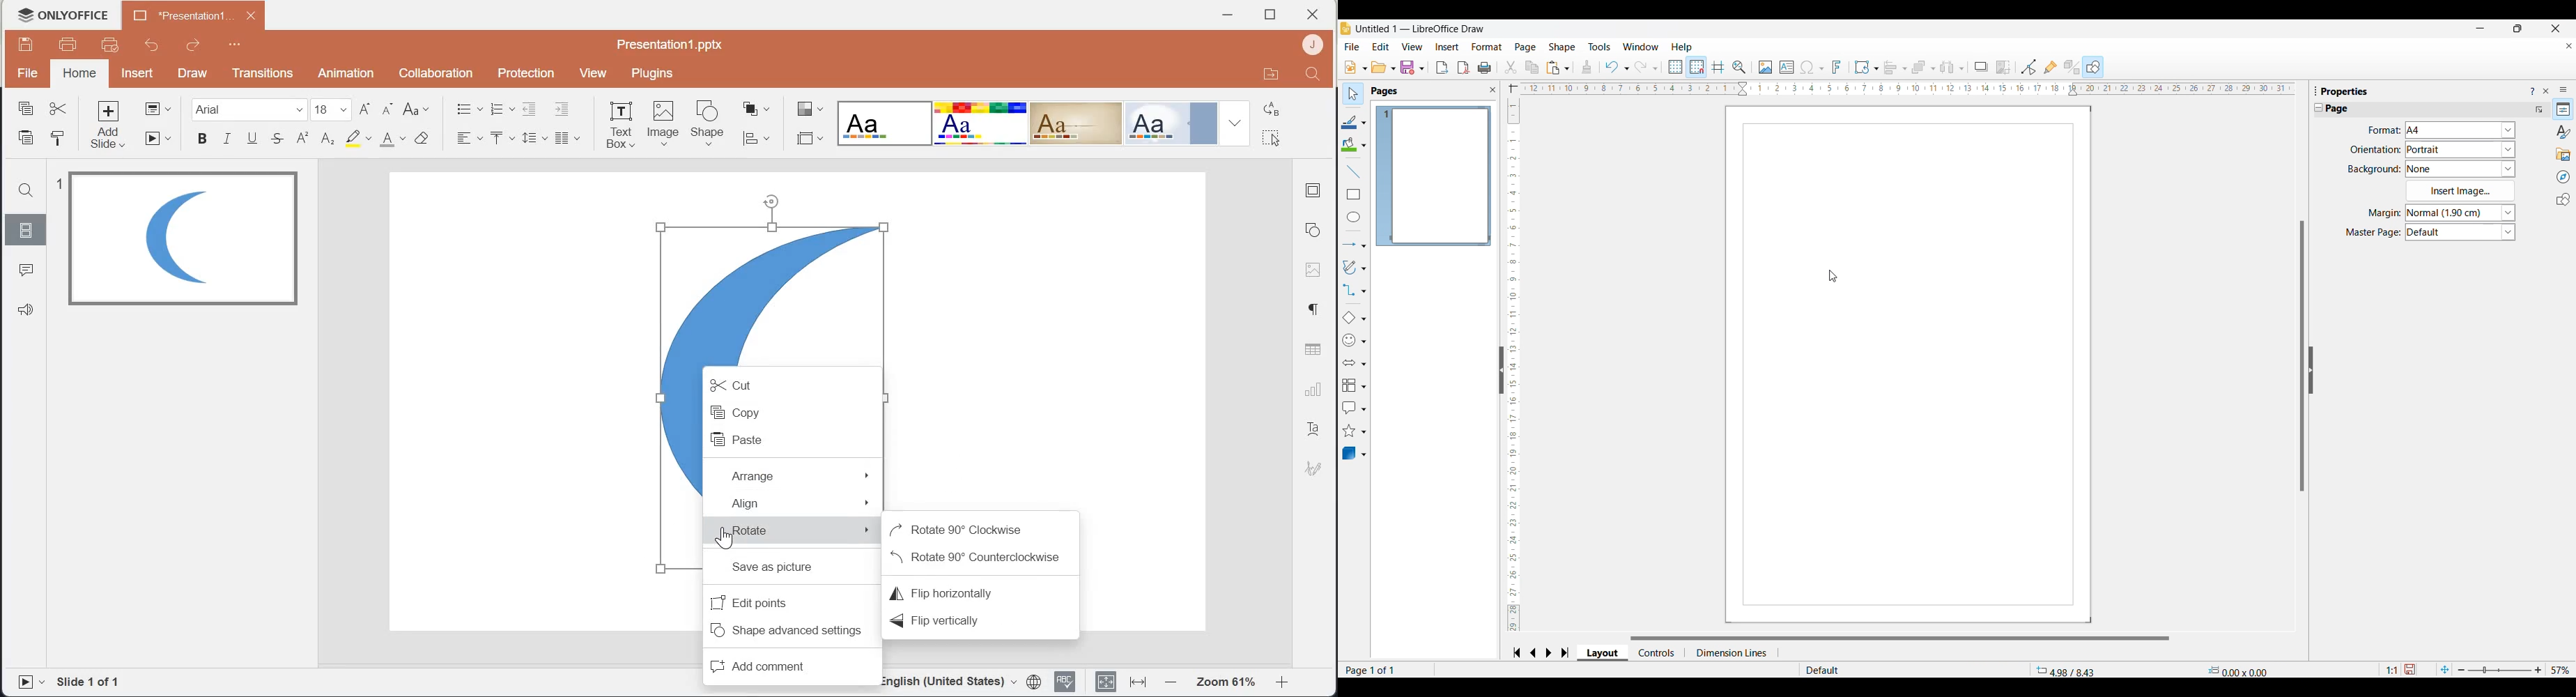  Describe the element at coordinates (1270, 74) in the screenshot. I see `Open in file location` at that location.